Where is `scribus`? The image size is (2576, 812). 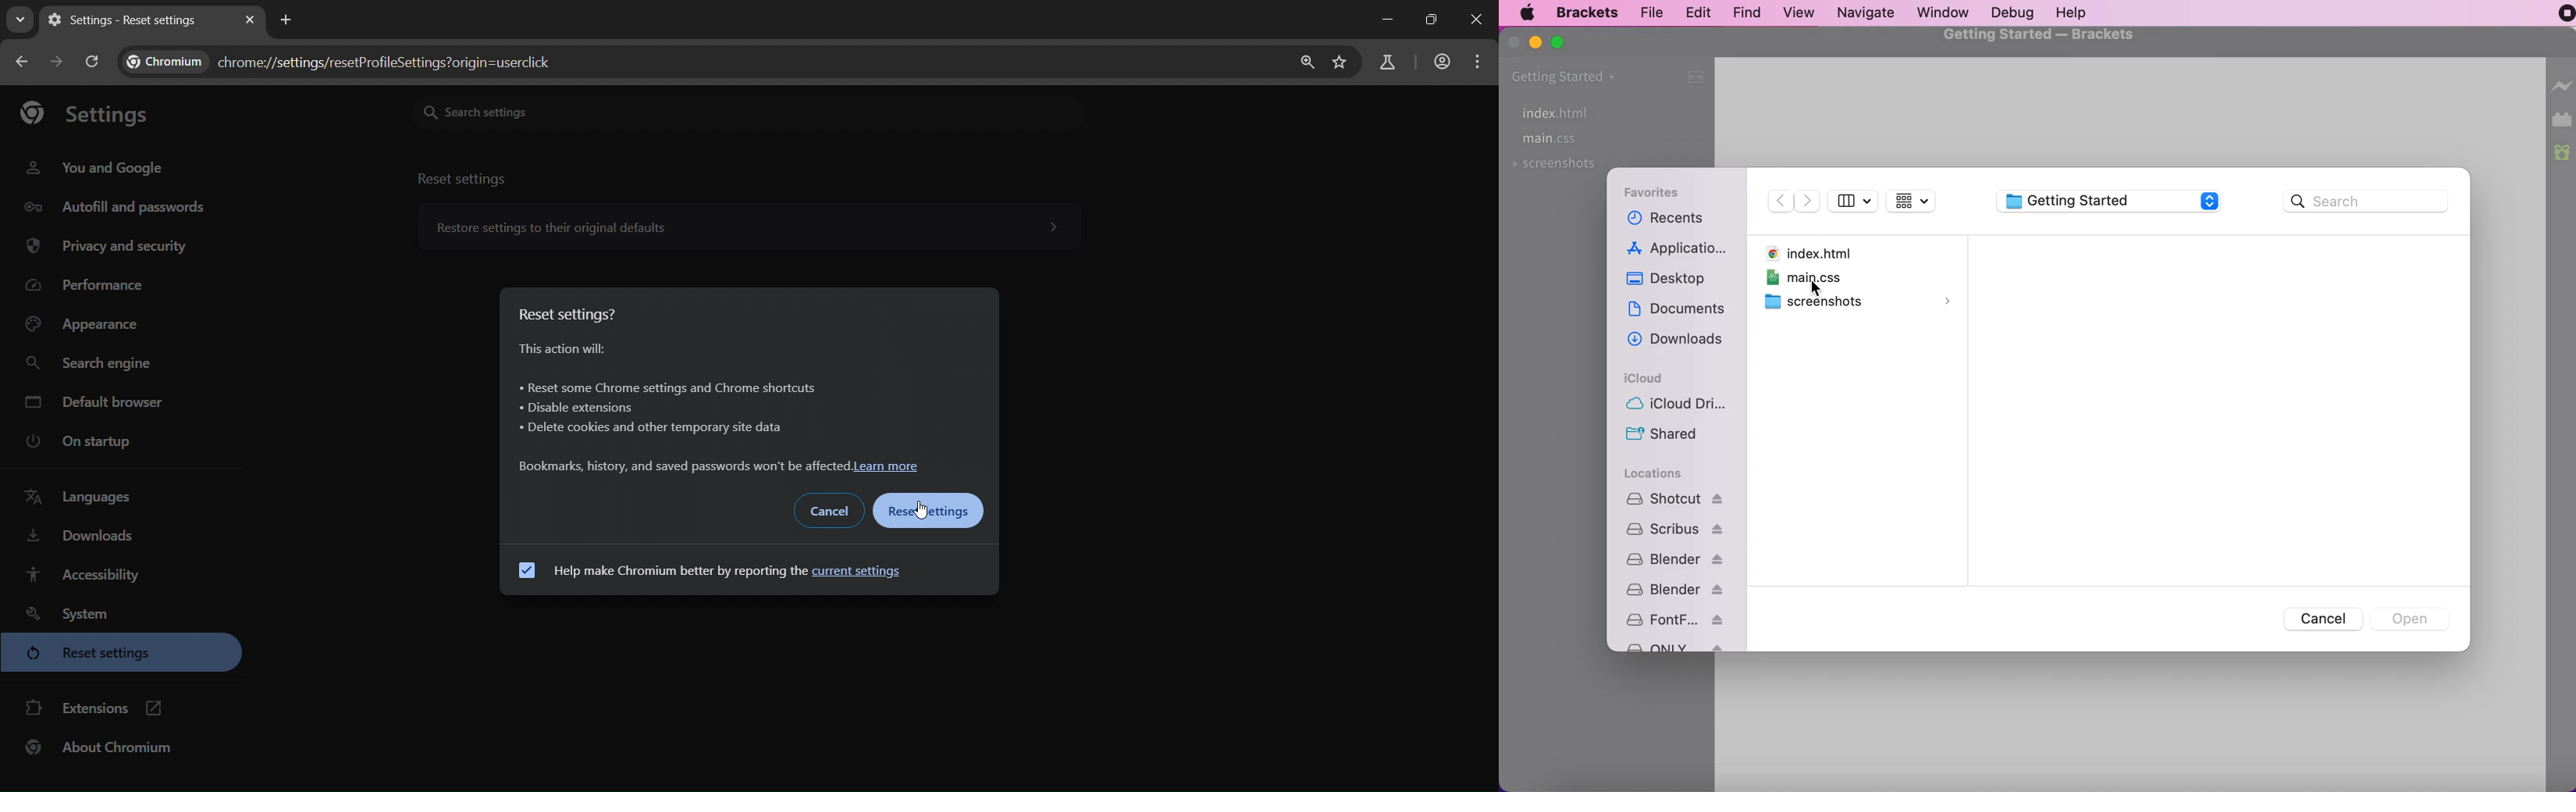 scribus is located at coordinates (1675, 529).